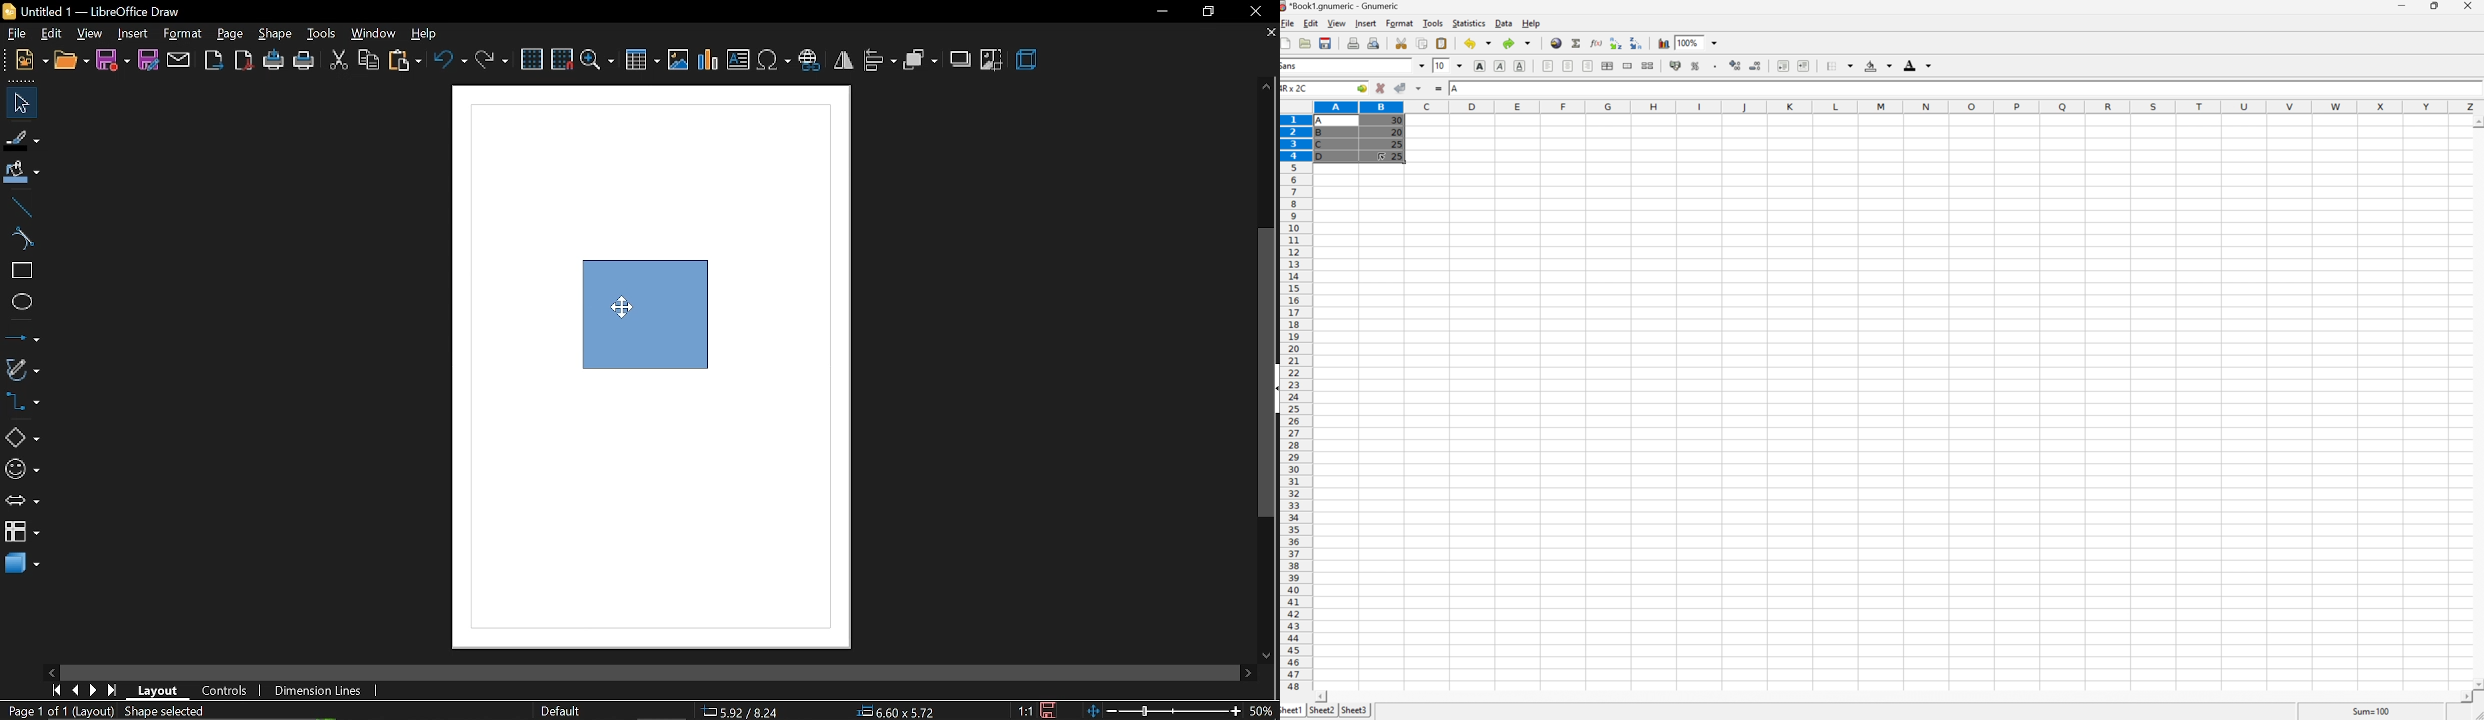  Describe the element at coordinates (21, 470) in the screenshot. I see `symbol shapes` at that location.